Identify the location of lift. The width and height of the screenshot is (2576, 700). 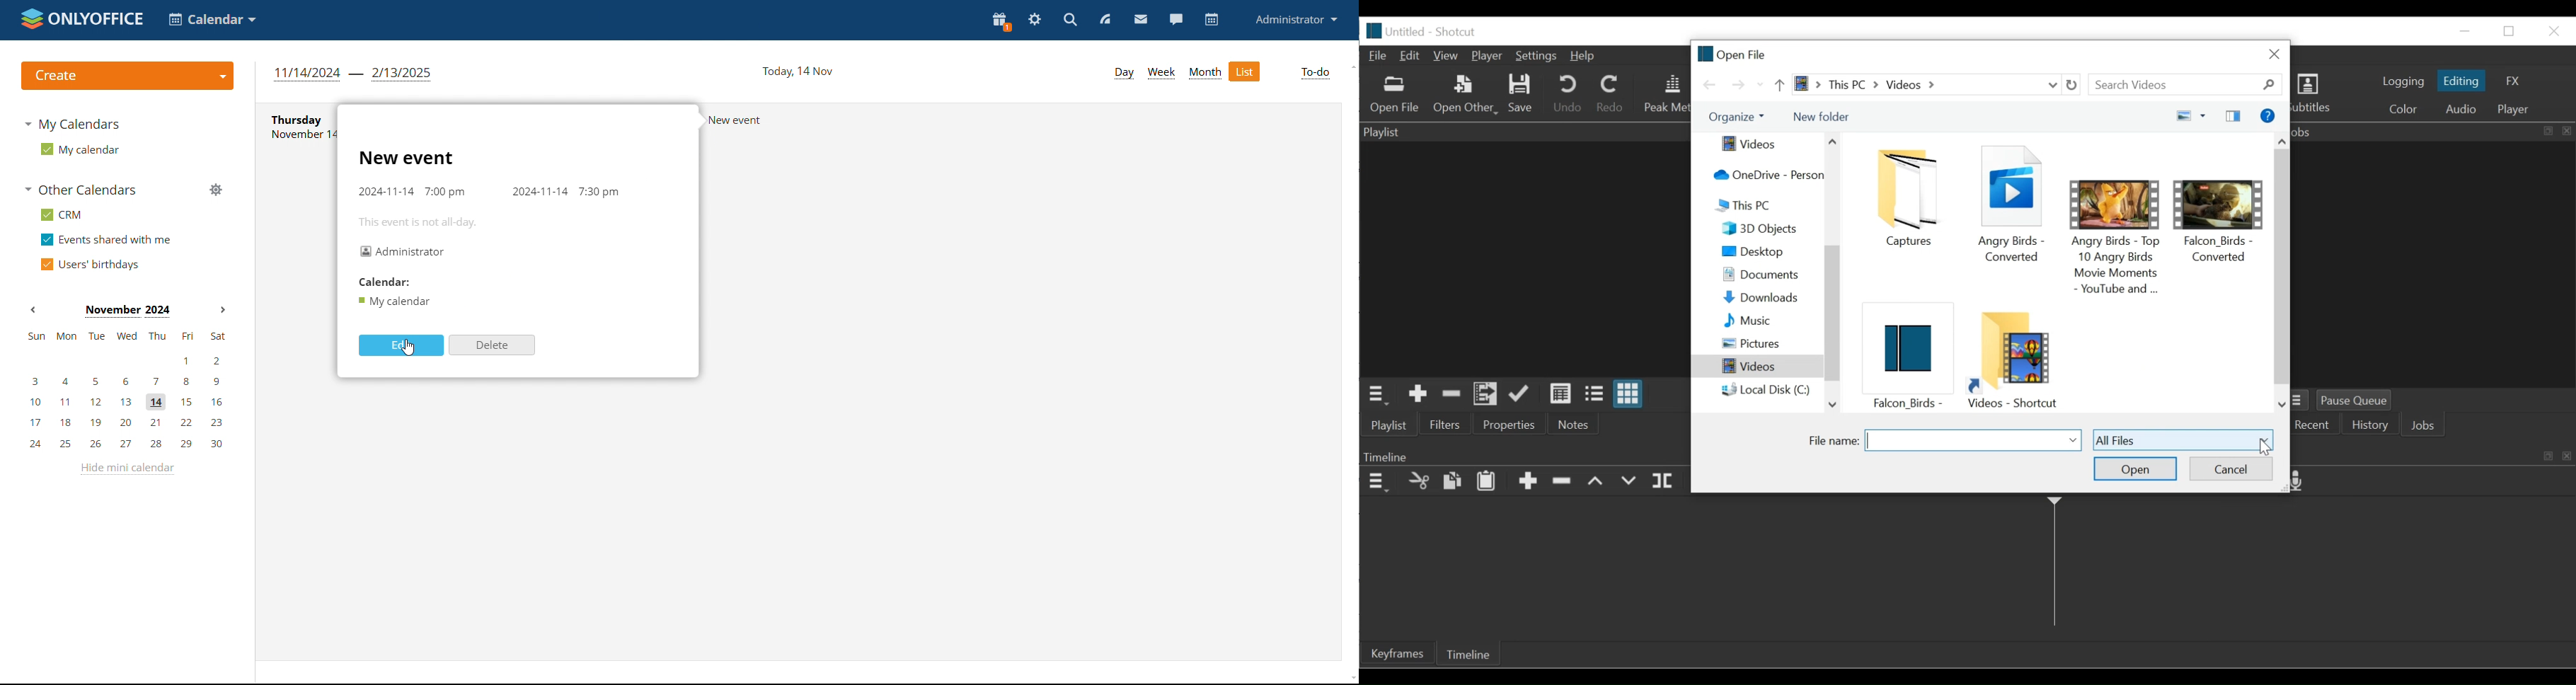
(1597, 482).